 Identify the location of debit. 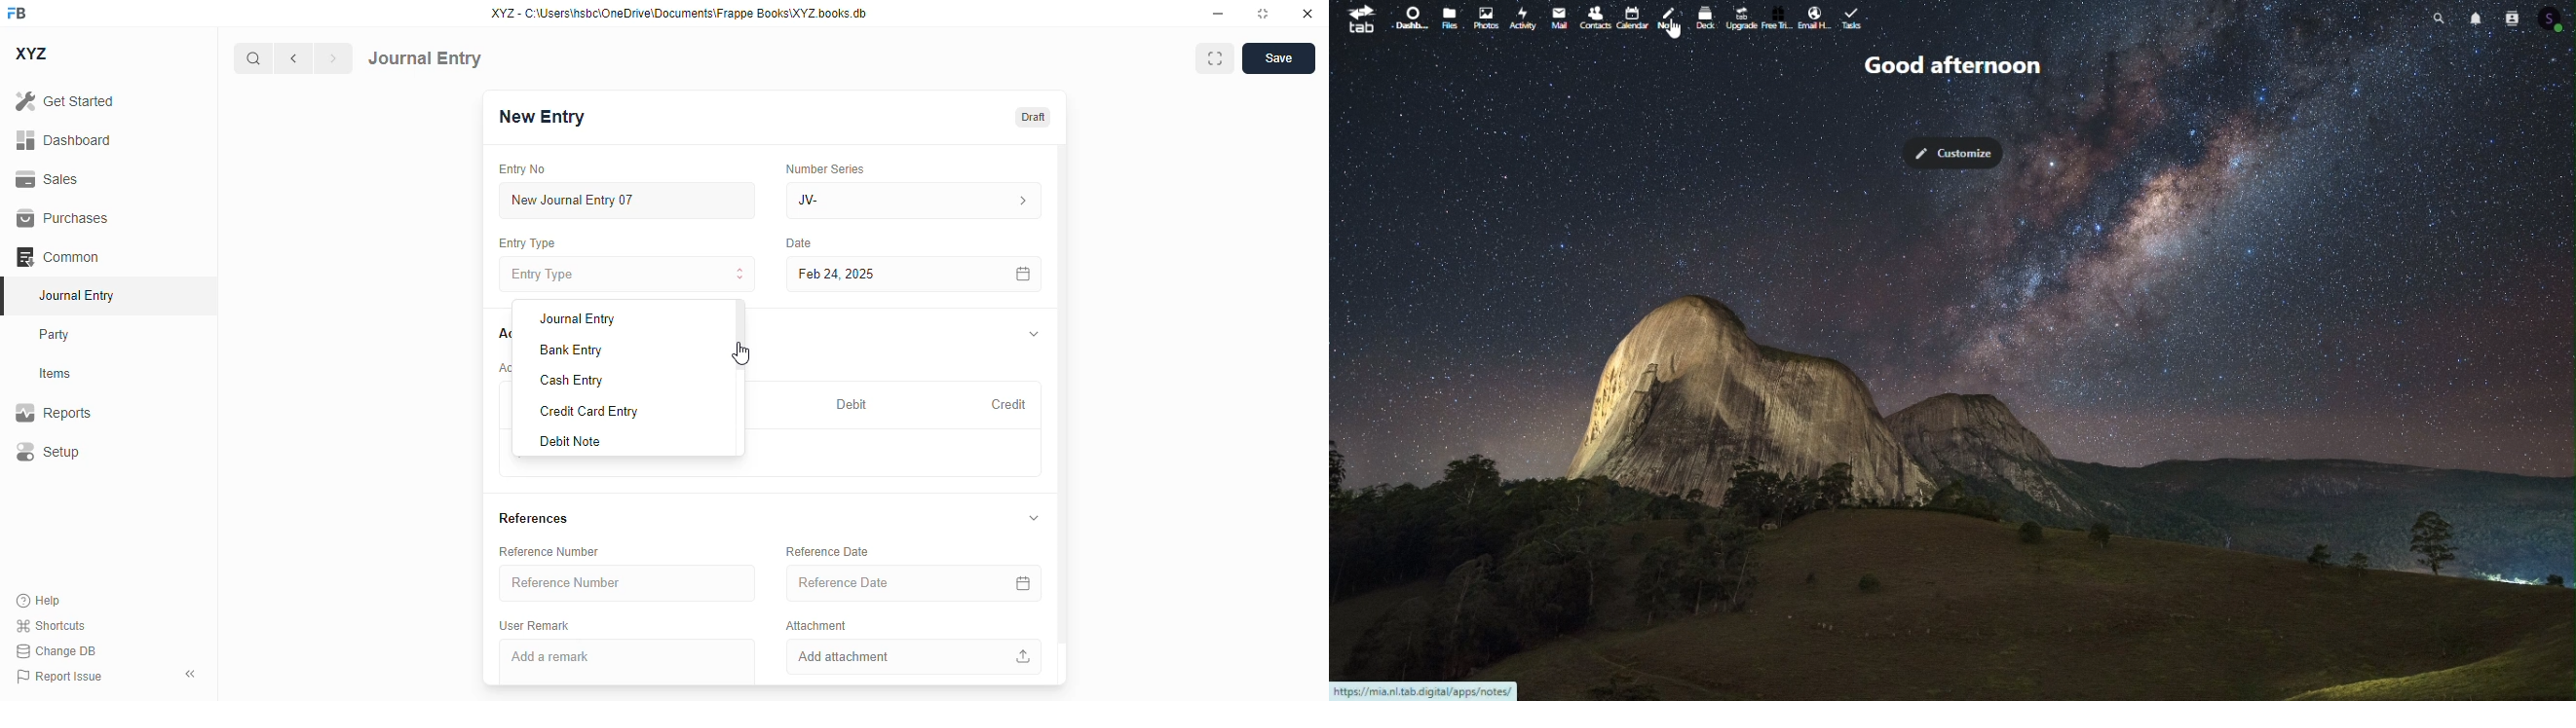
(852, 404).